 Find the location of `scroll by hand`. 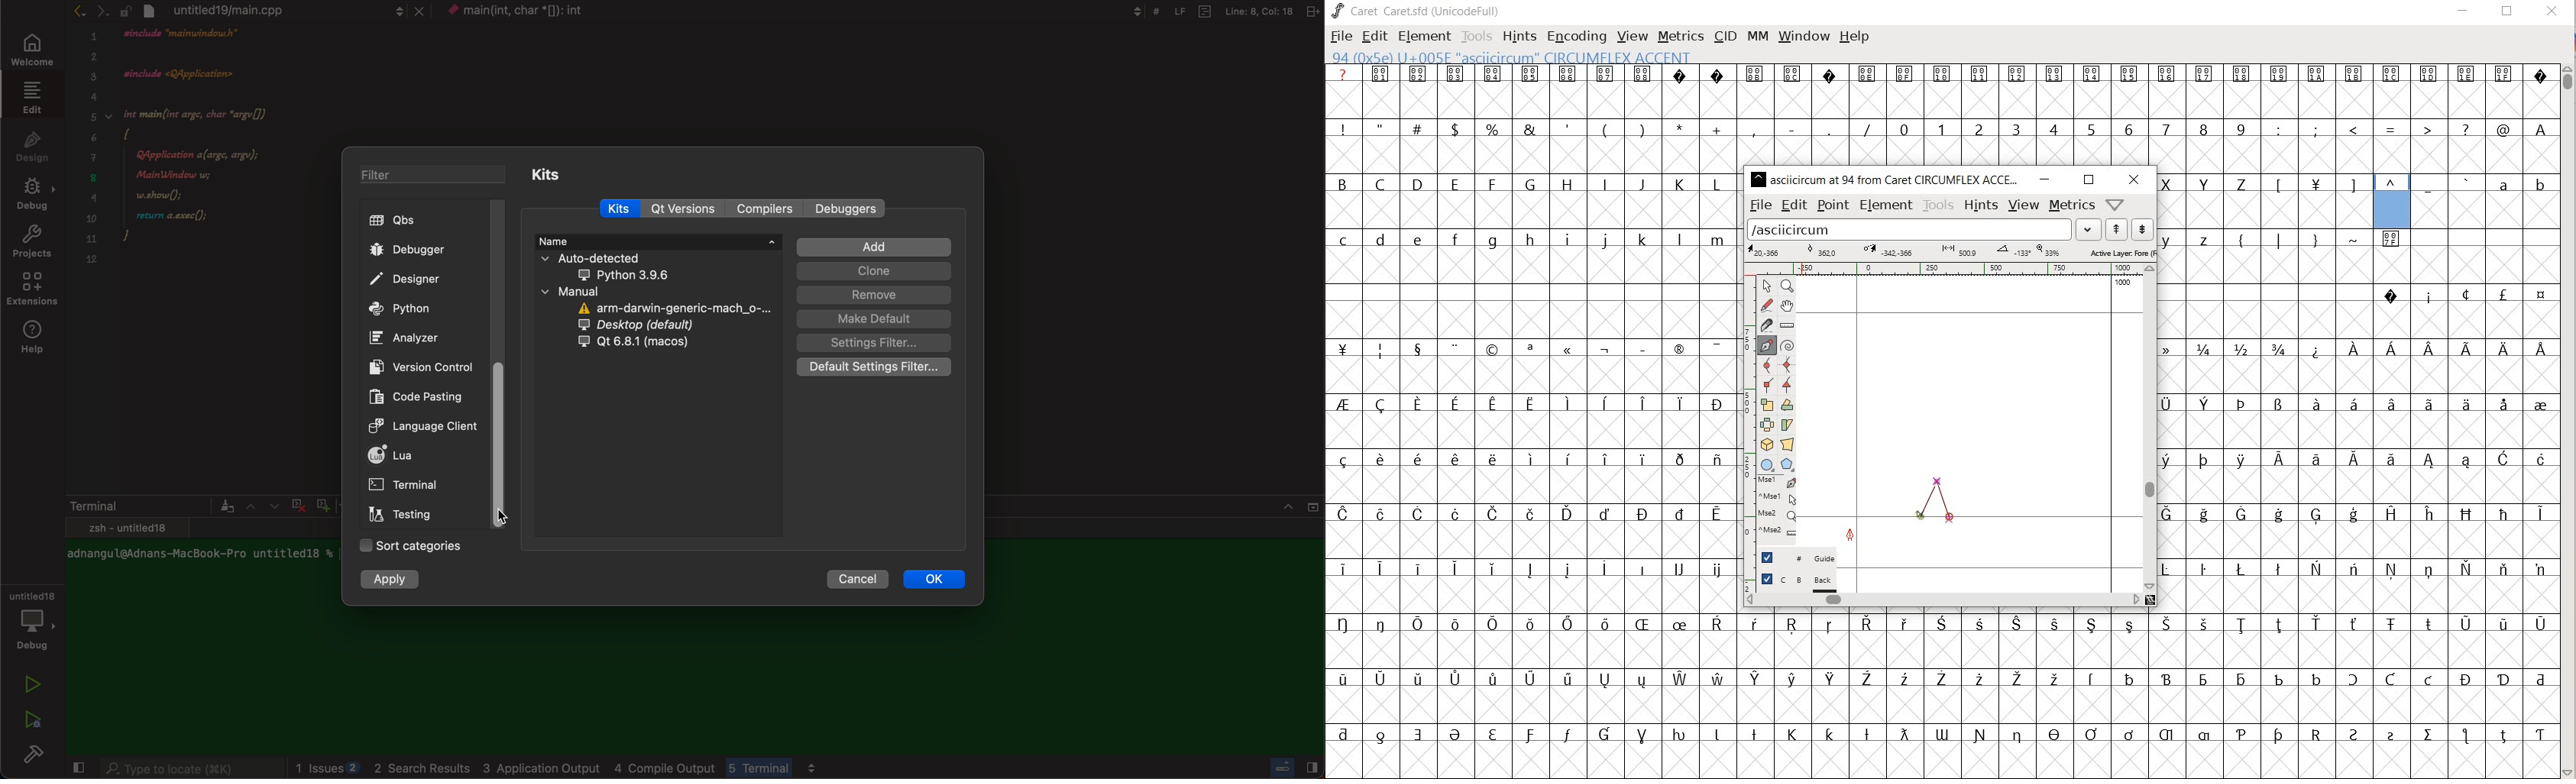

scroll by hand is located at coordinates (1788, 305).